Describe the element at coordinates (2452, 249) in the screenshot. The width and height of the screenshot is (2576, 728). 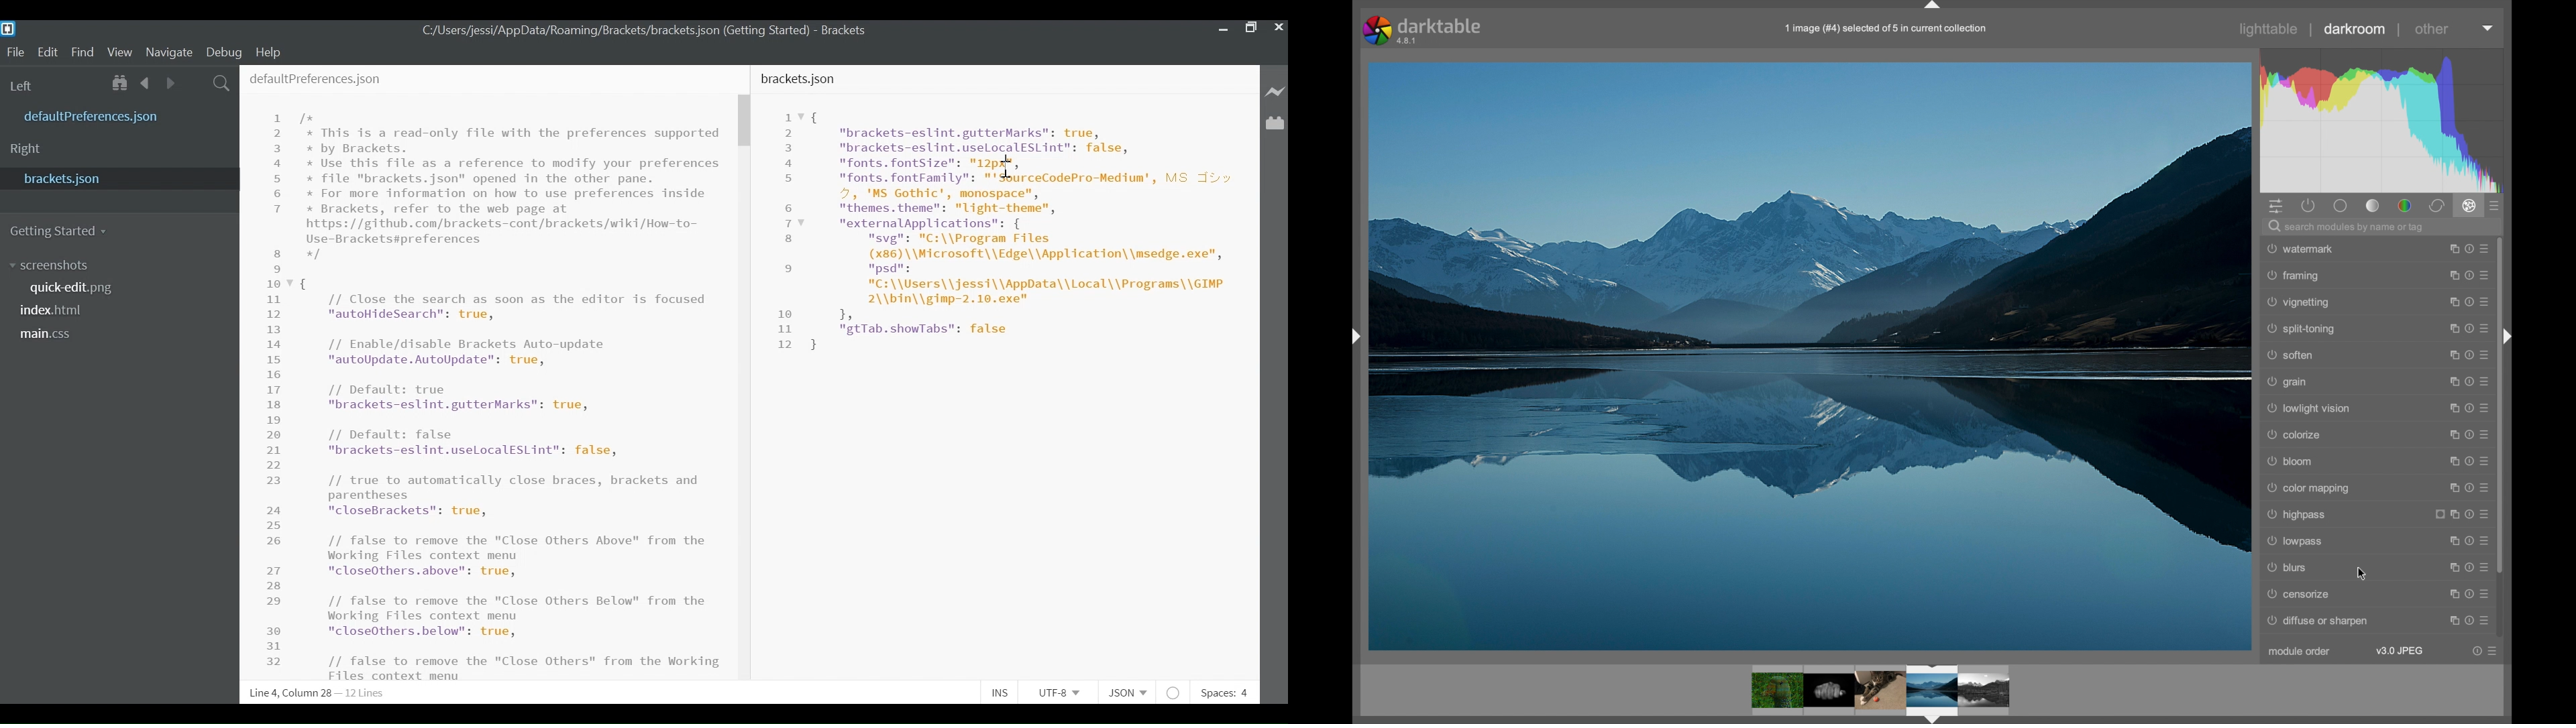
I see `maximize` at that location.